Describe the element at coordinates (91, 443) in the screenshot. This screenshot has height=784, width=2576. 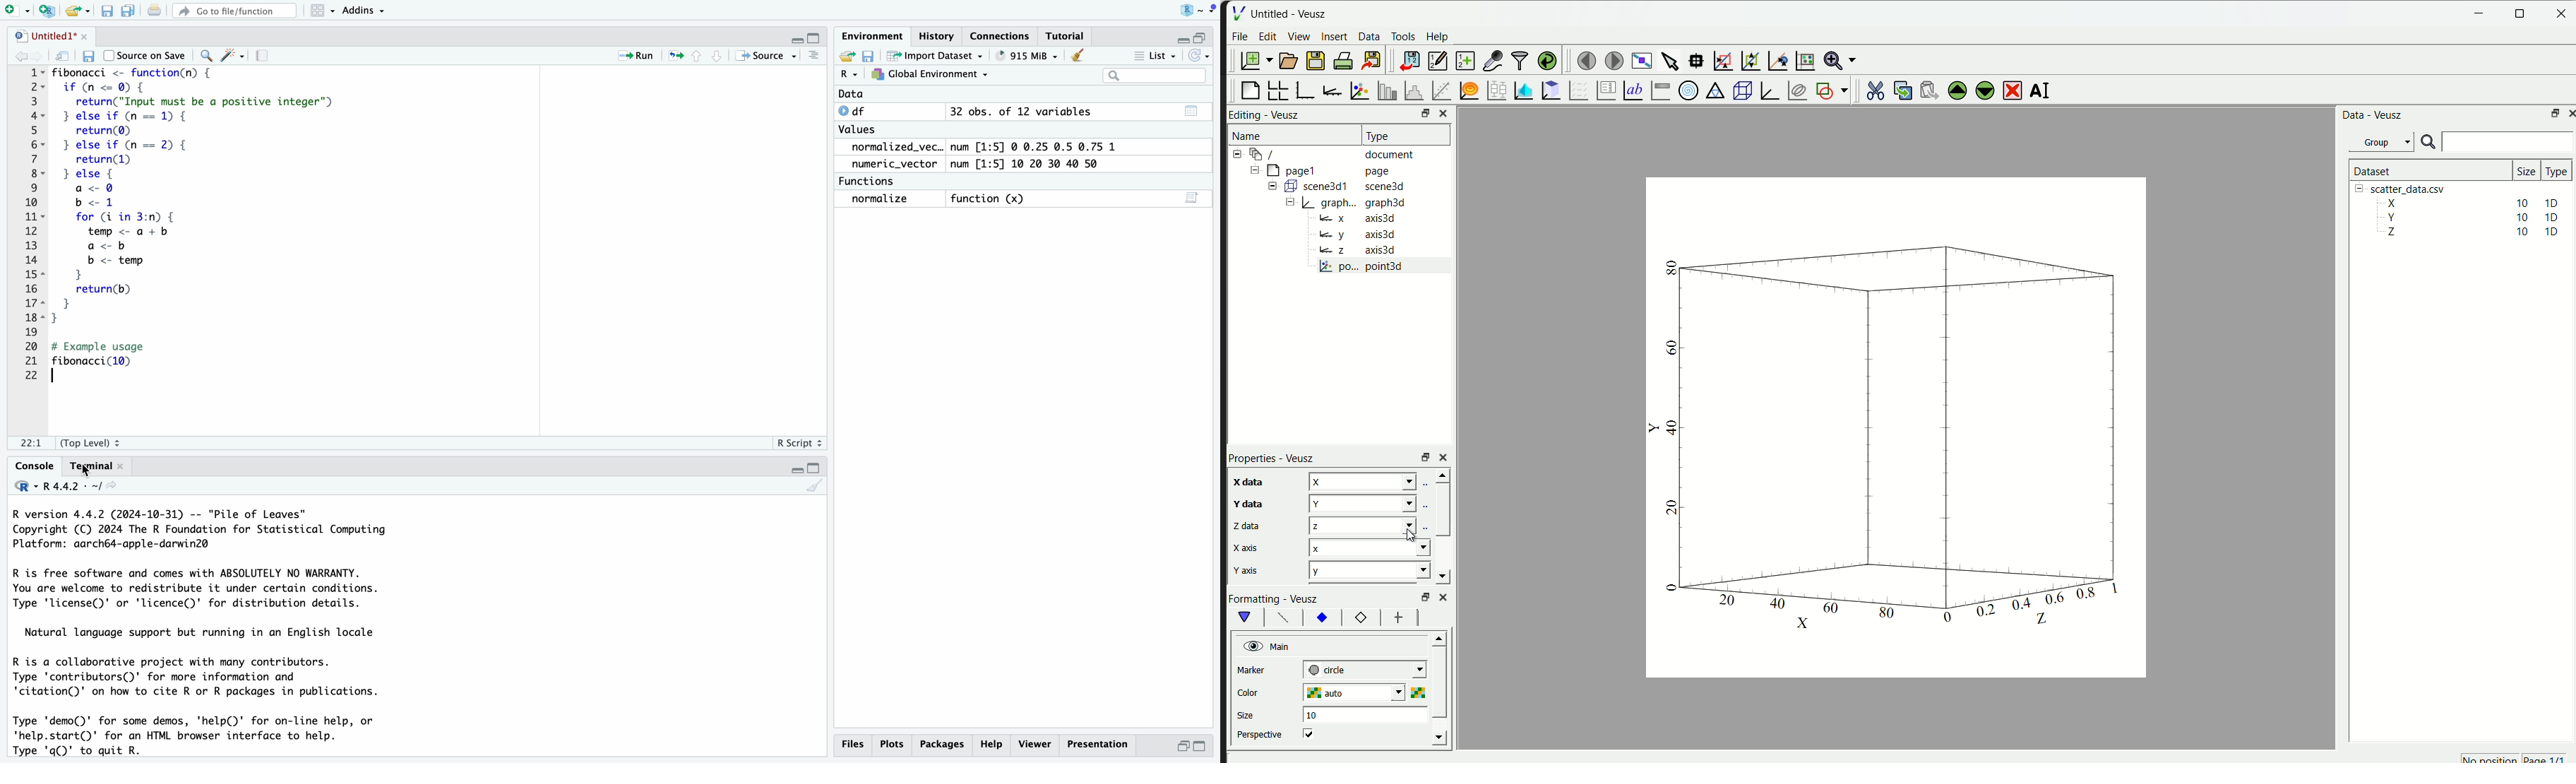
I see `(Top level)` at that location.